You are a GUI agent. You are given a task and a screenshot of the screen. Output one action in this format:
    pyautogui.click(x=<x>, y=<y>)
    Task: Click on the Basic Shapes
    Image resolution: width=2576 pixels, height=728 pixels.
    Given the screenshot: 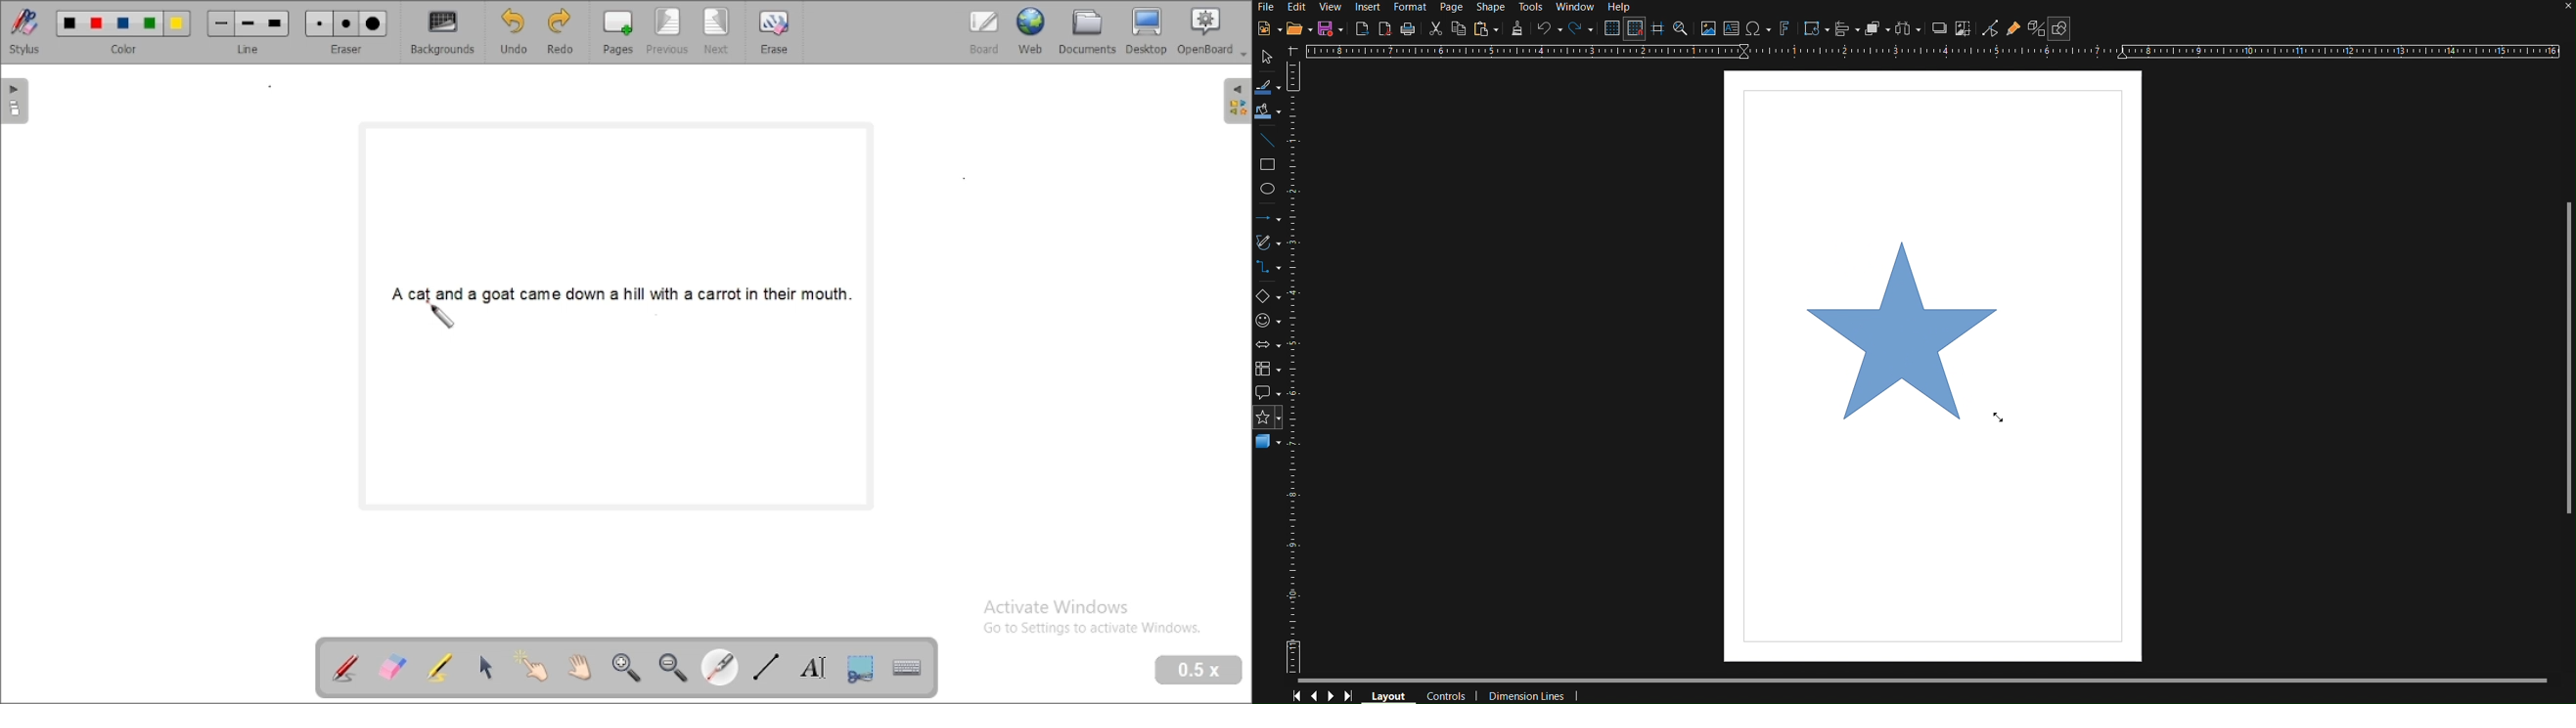 What is the action you would take?
    pyautogui.click(x=1269, y=298)
    